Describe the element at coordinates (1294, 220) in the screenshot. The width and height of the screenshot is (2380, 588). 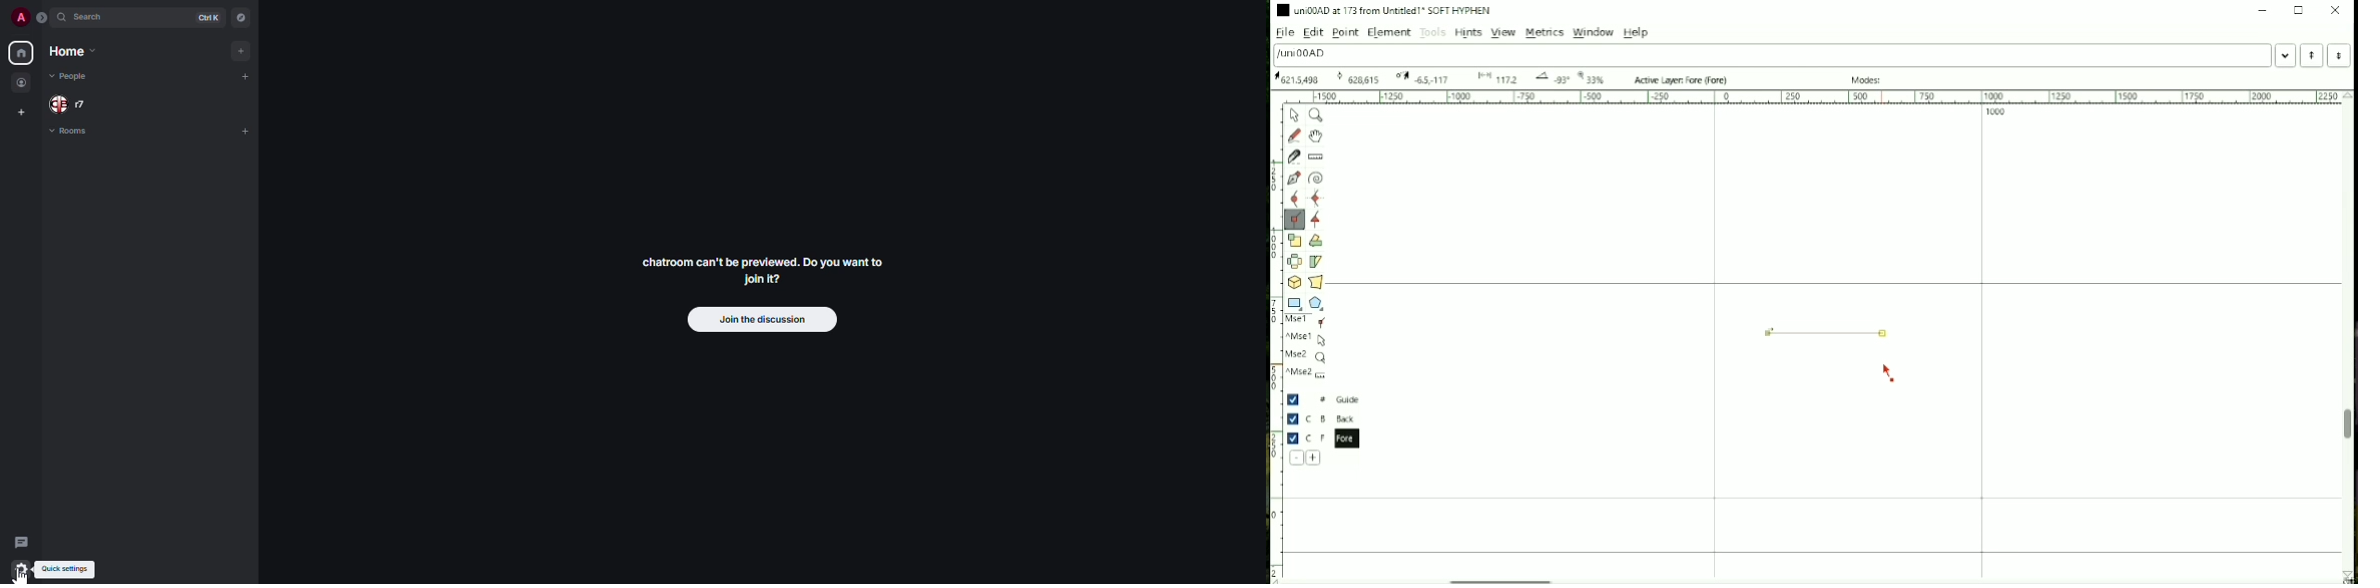
I see `Add a corner point` at that location.